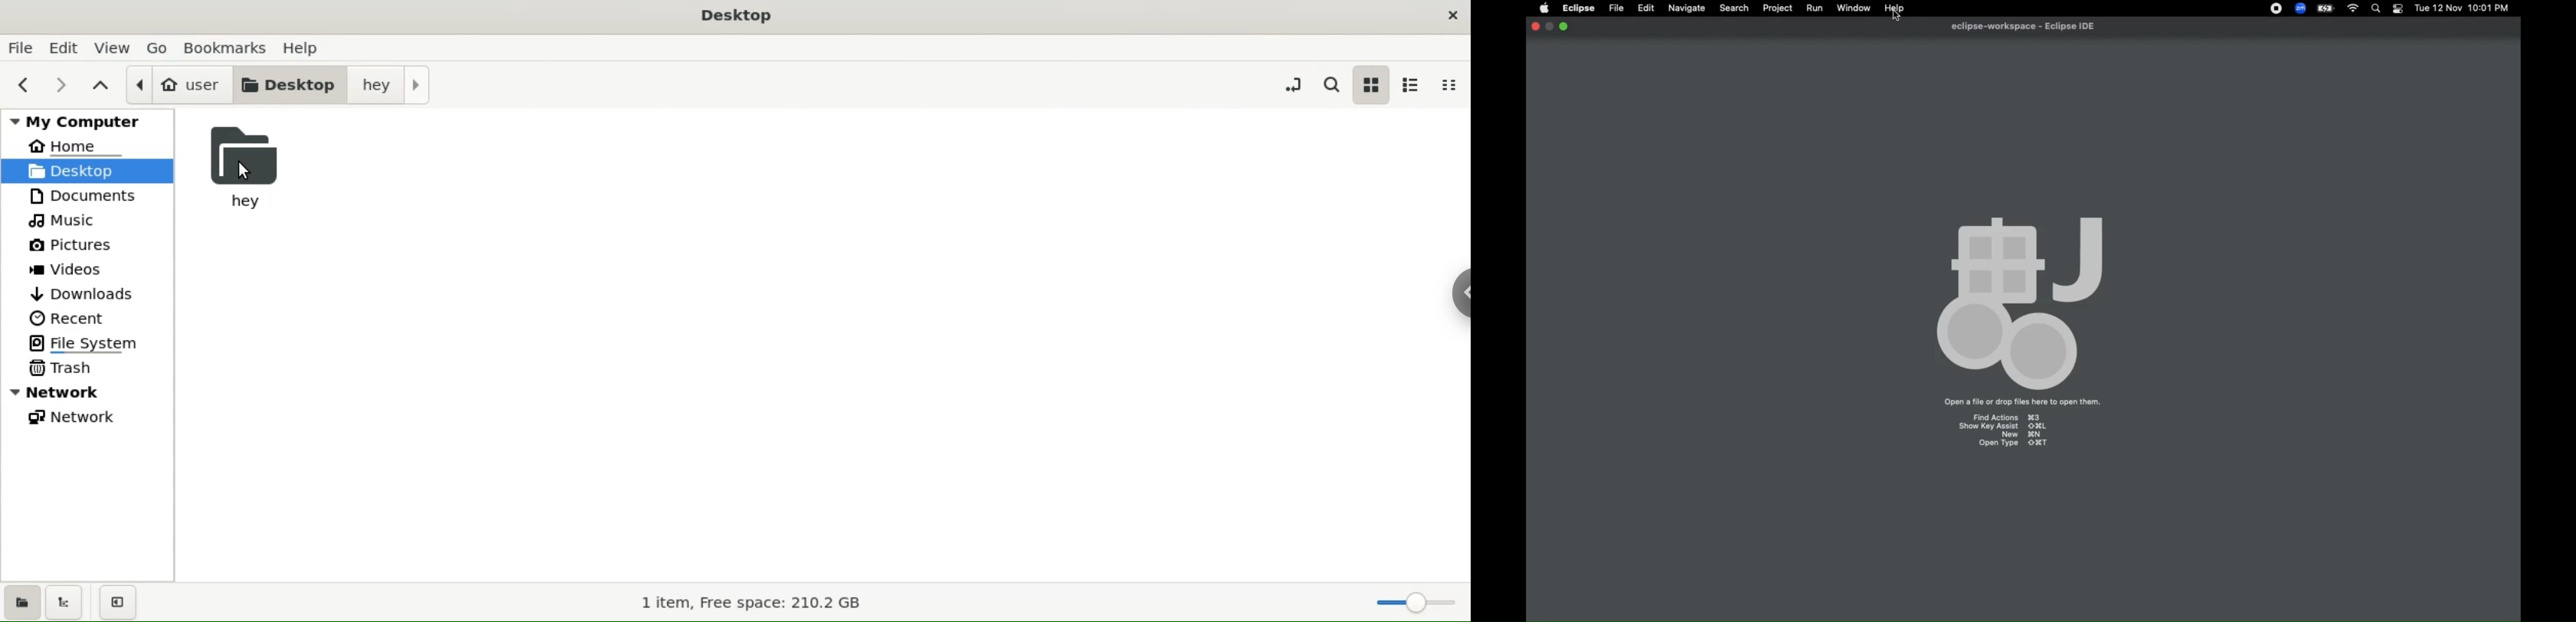  I want to click on show places, so click(22, 605).